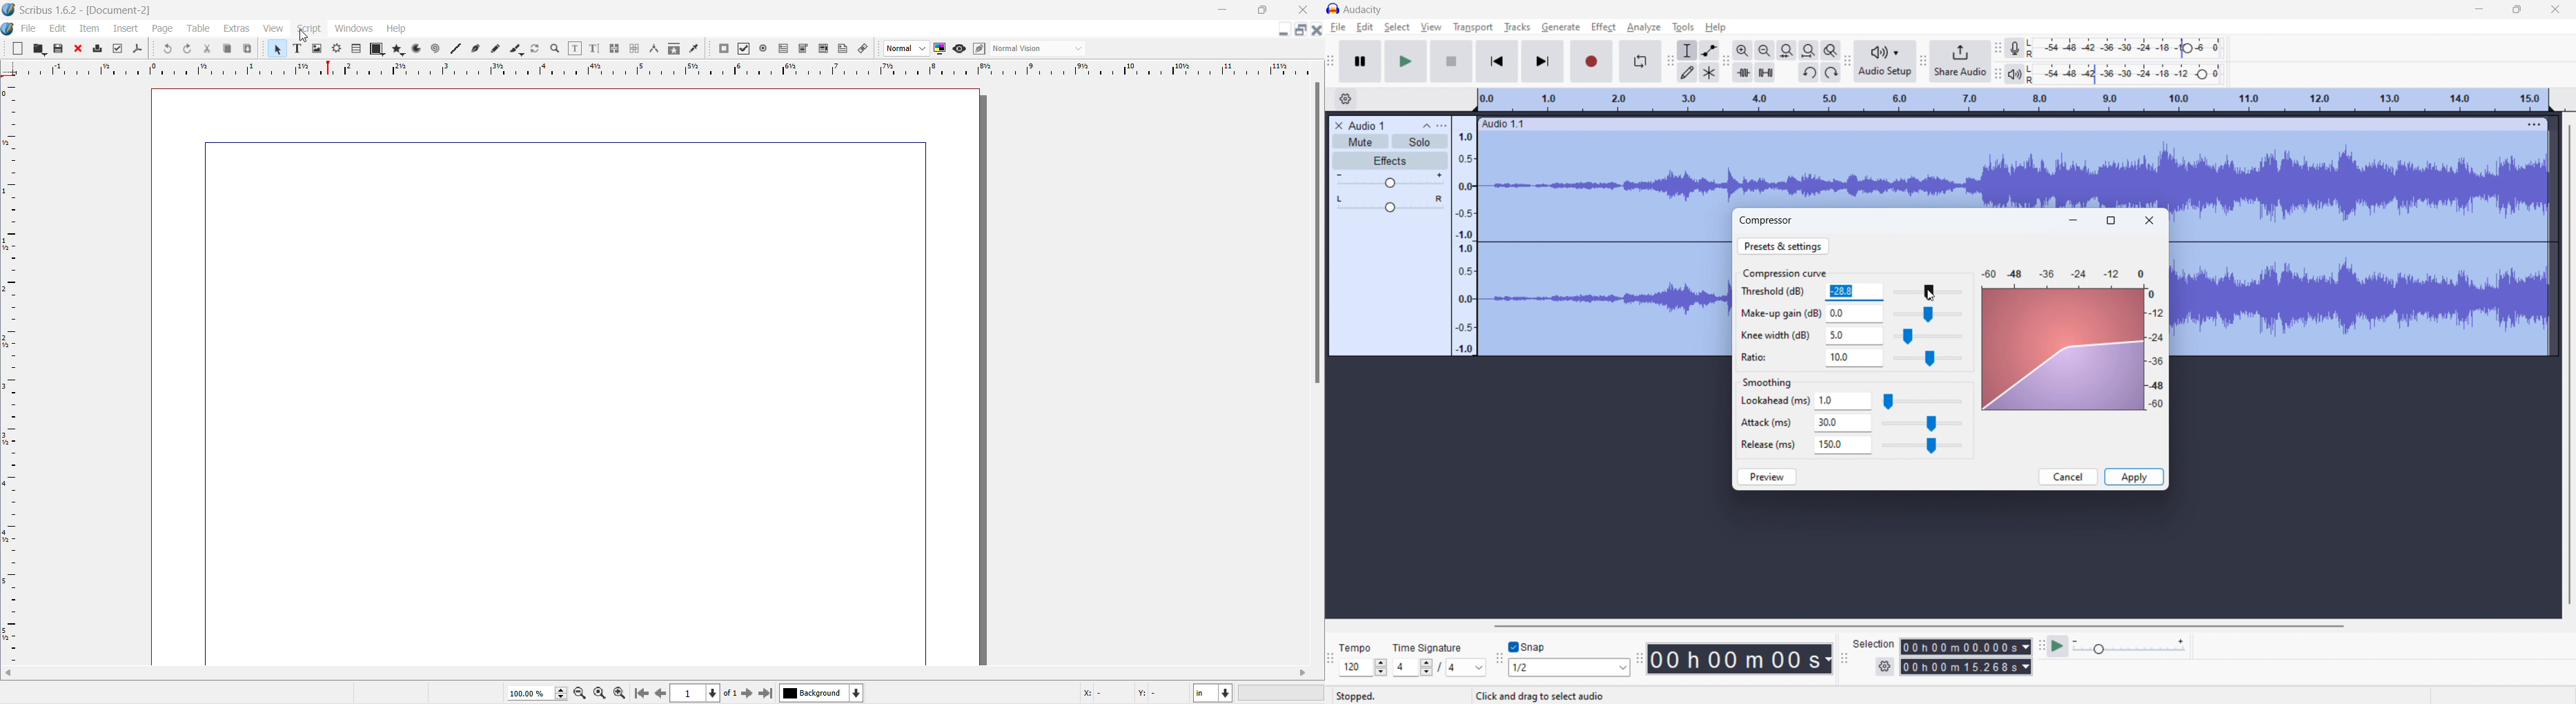  What do you see at coordinates (206, 50) in the screenshot?
I see `Cut` at bounding box center [206, 50].